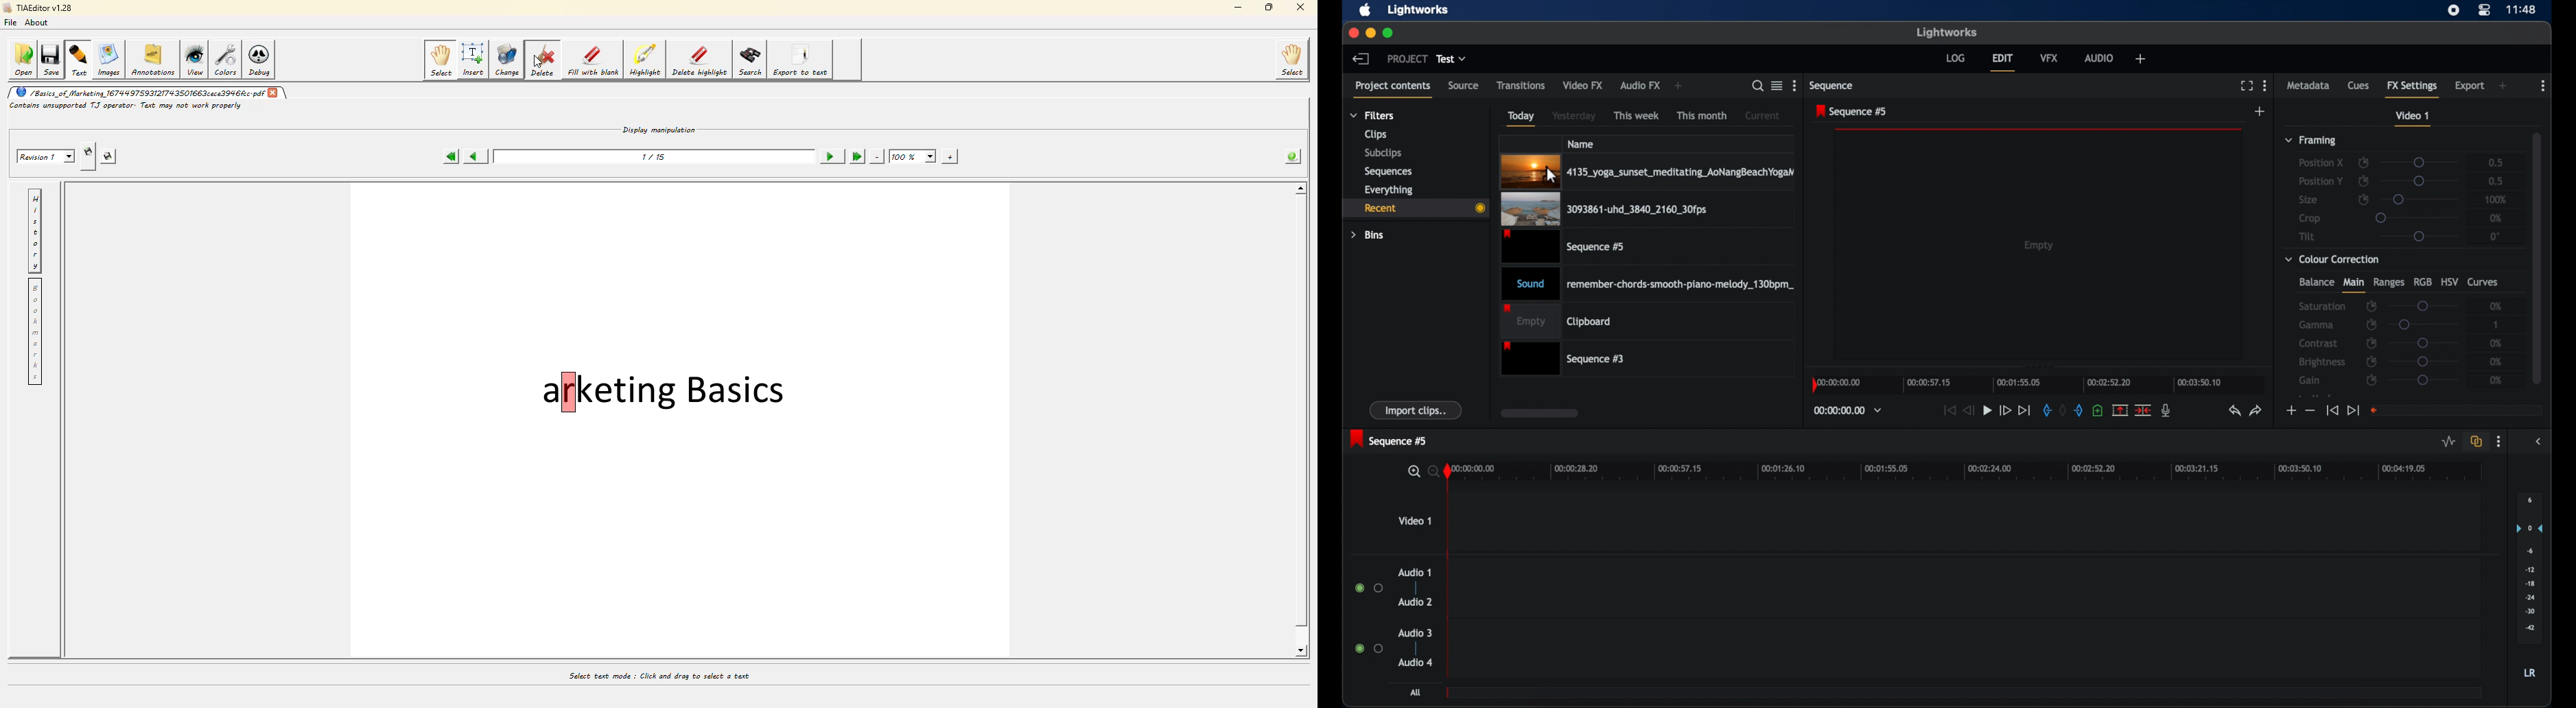 This screenshot has width=2576, height=728. What do you see at coordinates (2316, 324) in the screenshot?
I see `gamma` at bounding box center [2316, 324].